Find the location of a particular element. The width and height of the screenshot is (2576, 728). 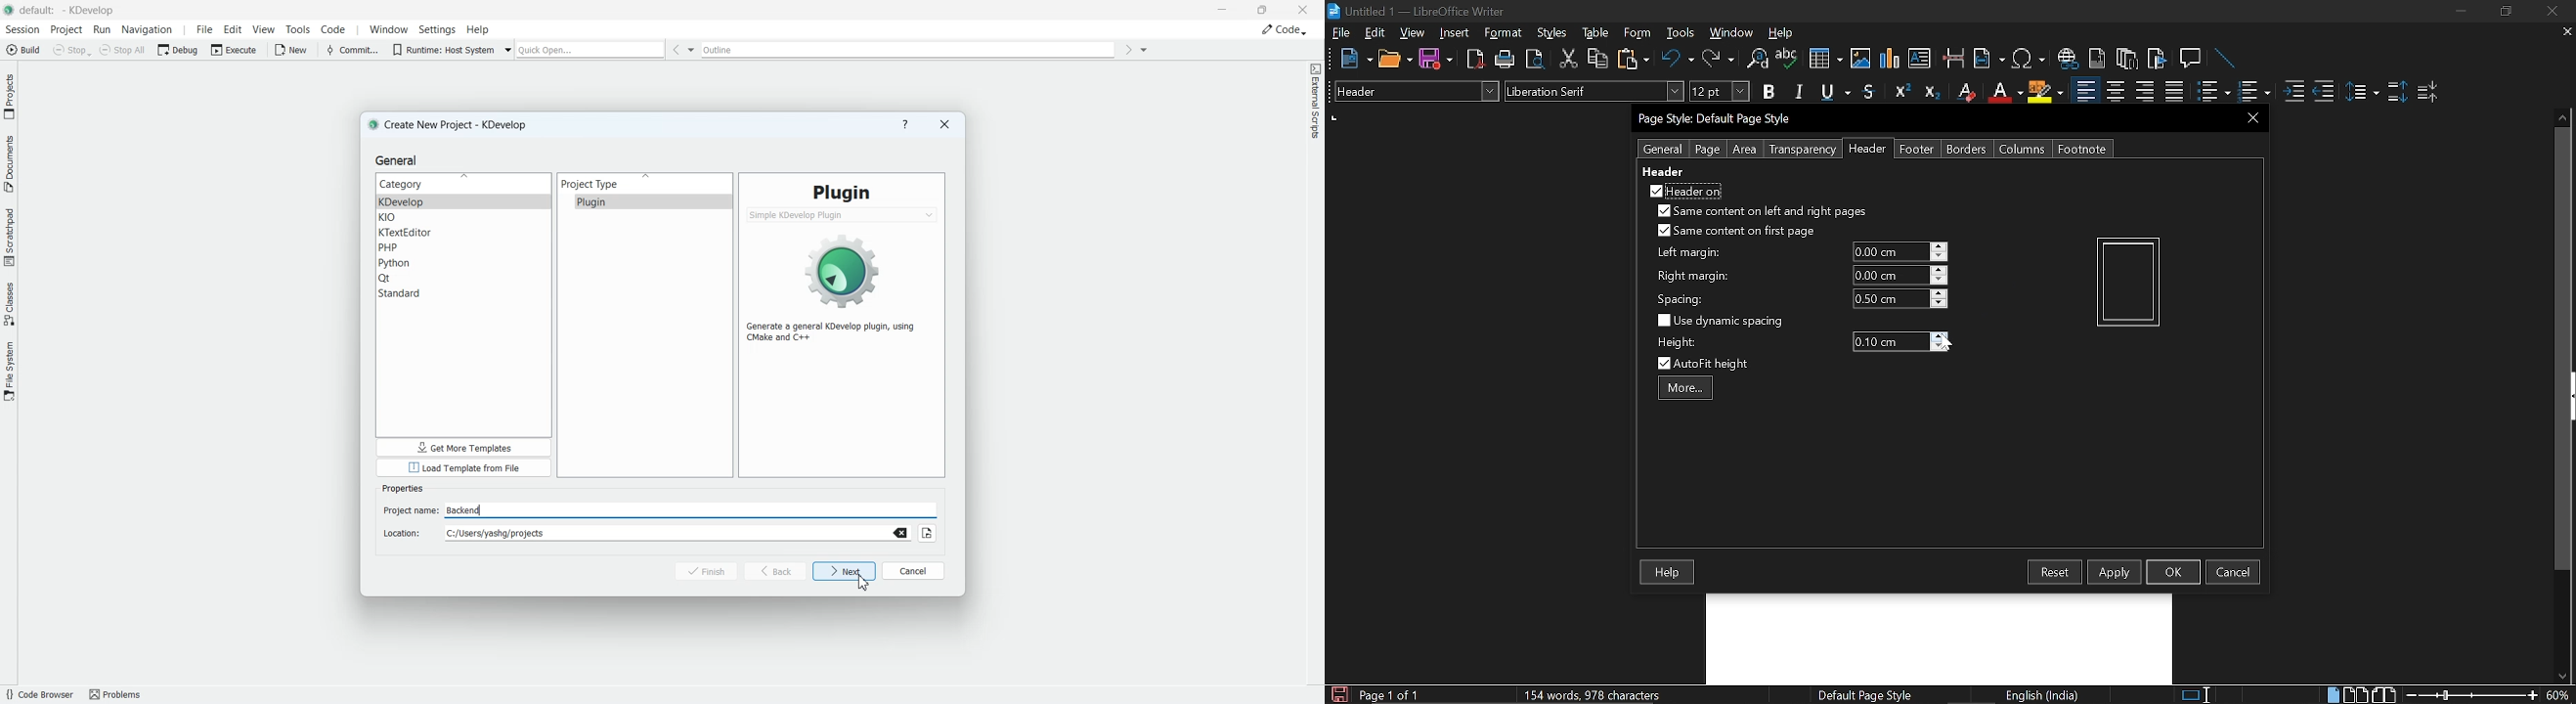

Increase paragraph spacing is located at coordinates (2397, 93).